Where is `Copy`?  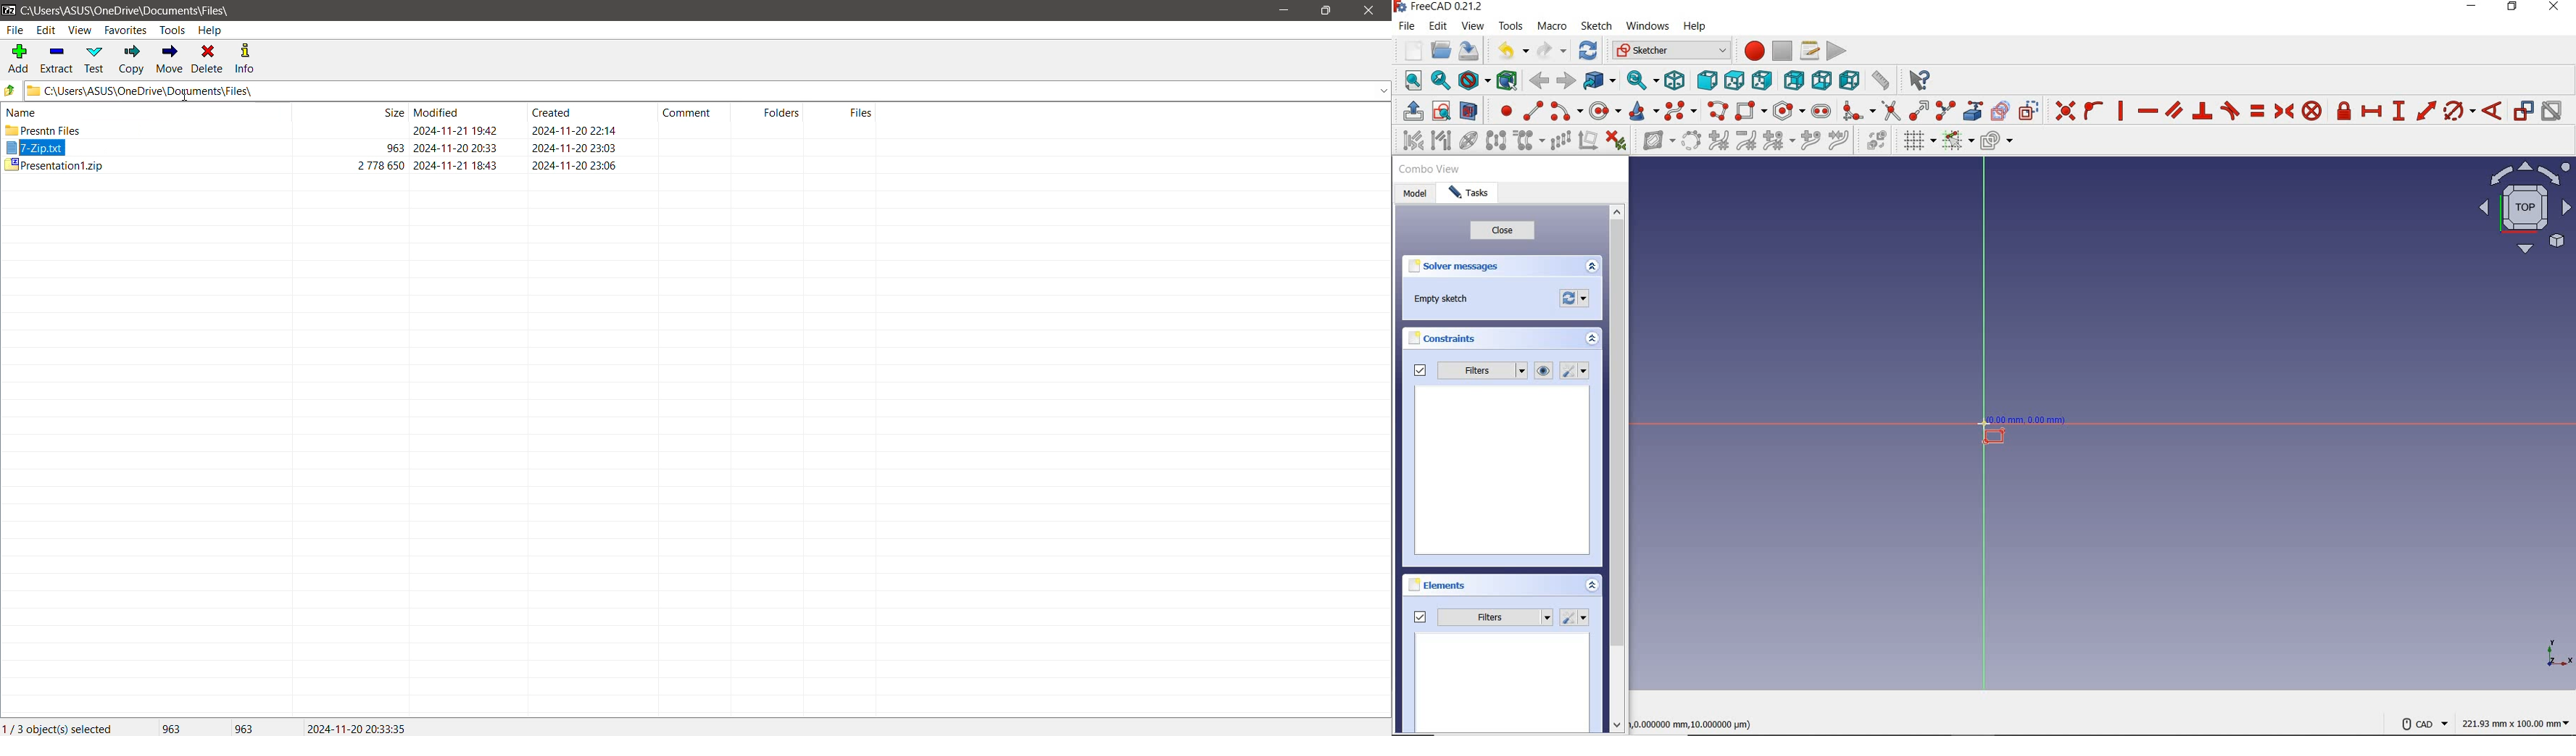
Copy is located at coordinates (129, 60).